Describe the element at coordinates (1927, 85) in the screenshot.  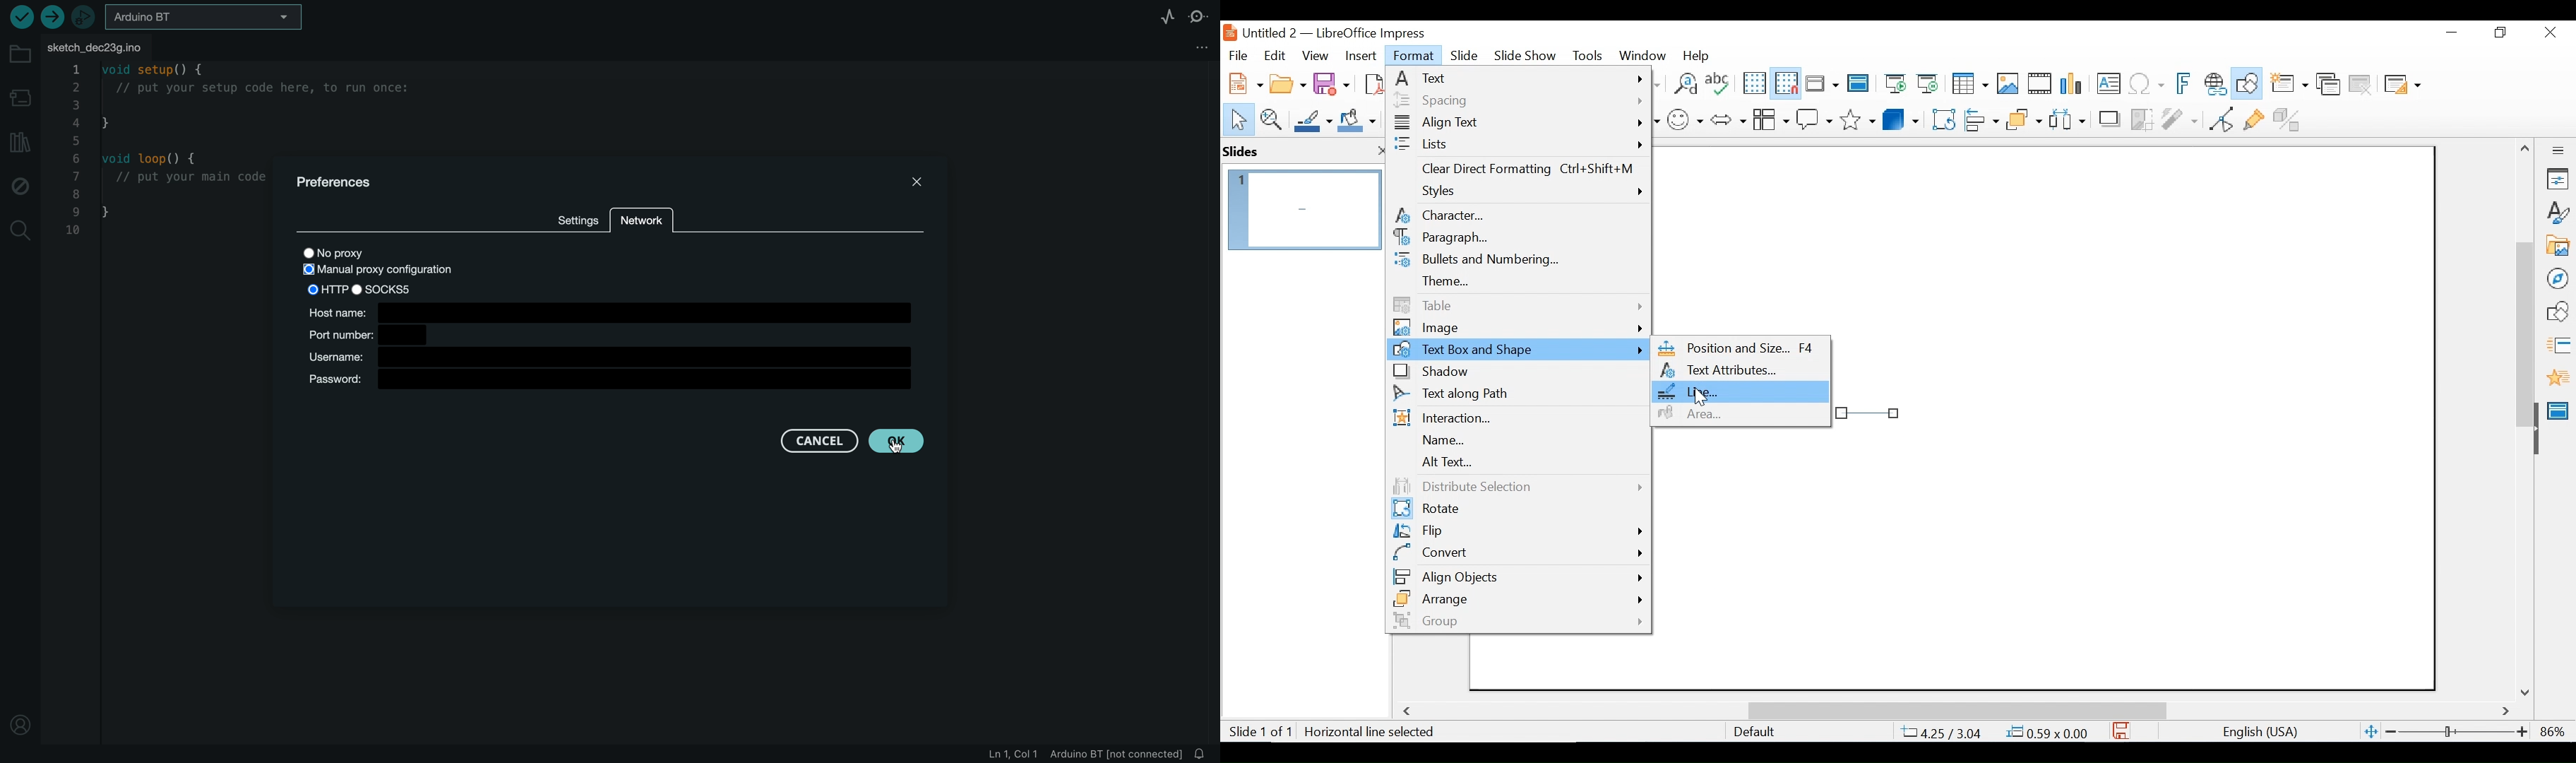
I see `Start from Current Slide` at that location.